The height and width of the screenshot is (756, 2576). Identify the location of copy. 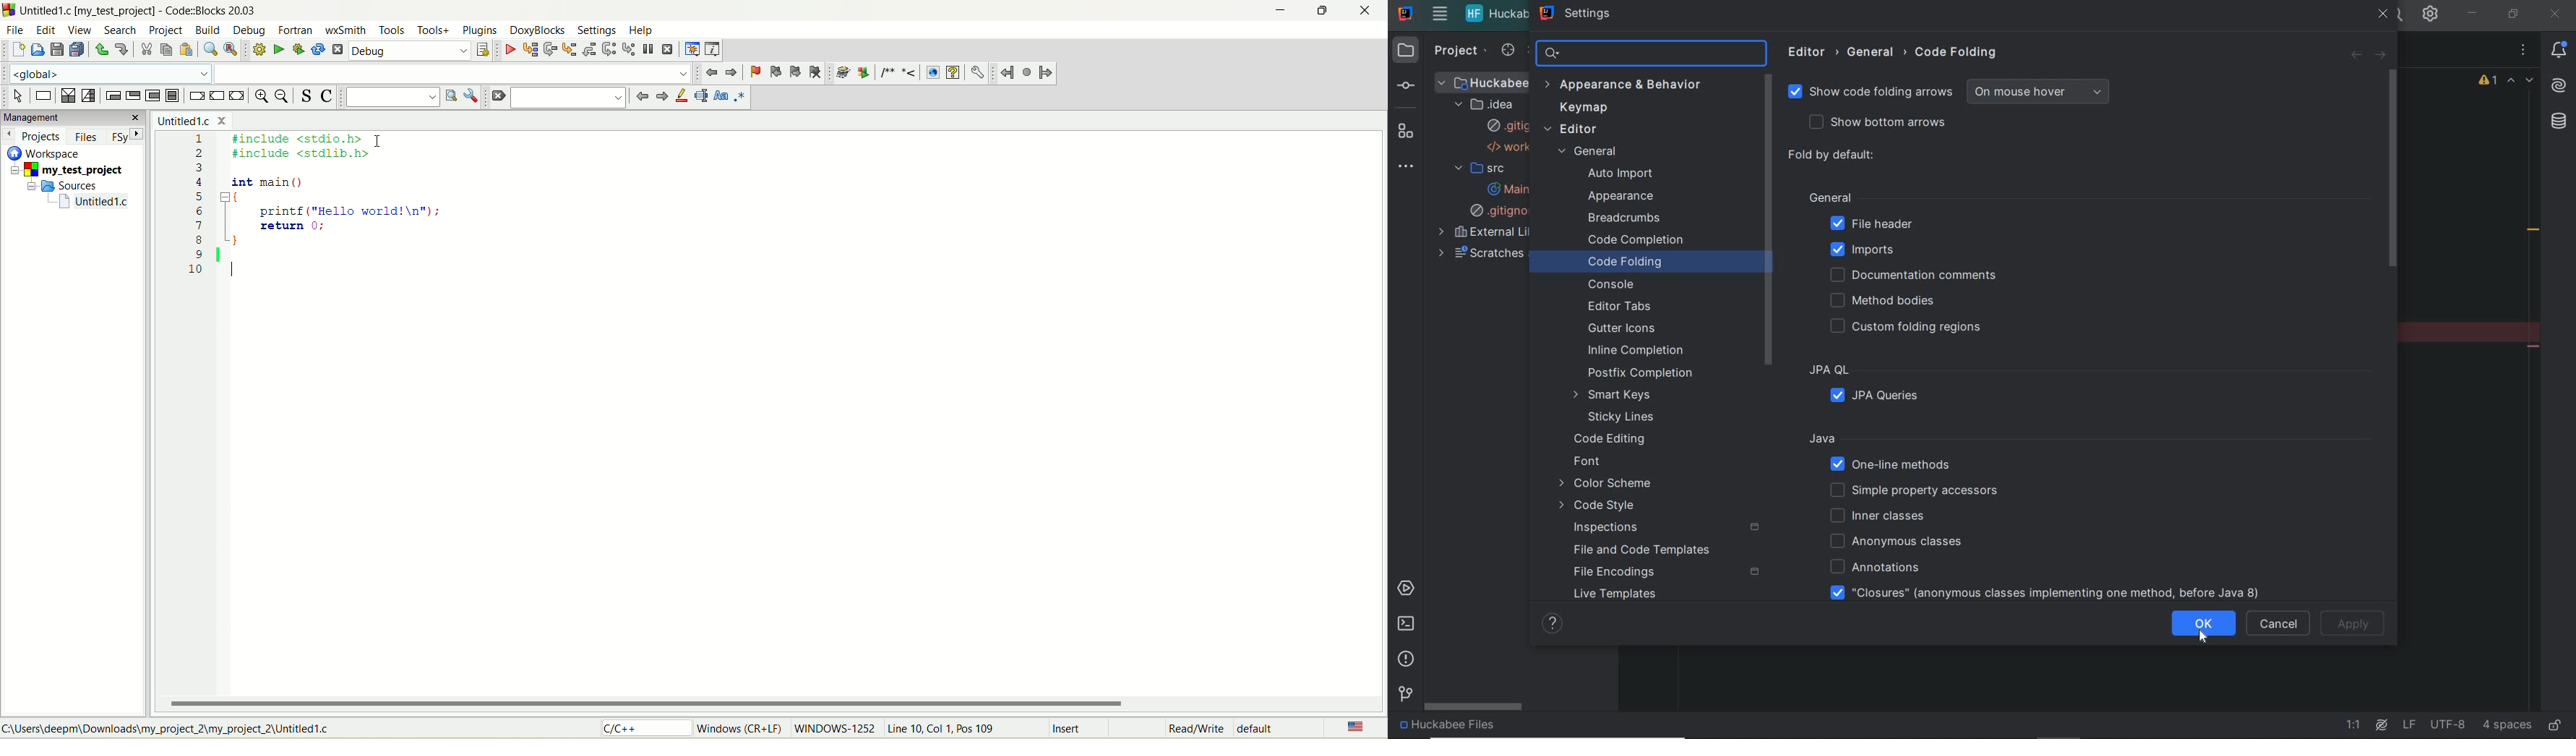
(167, 50).